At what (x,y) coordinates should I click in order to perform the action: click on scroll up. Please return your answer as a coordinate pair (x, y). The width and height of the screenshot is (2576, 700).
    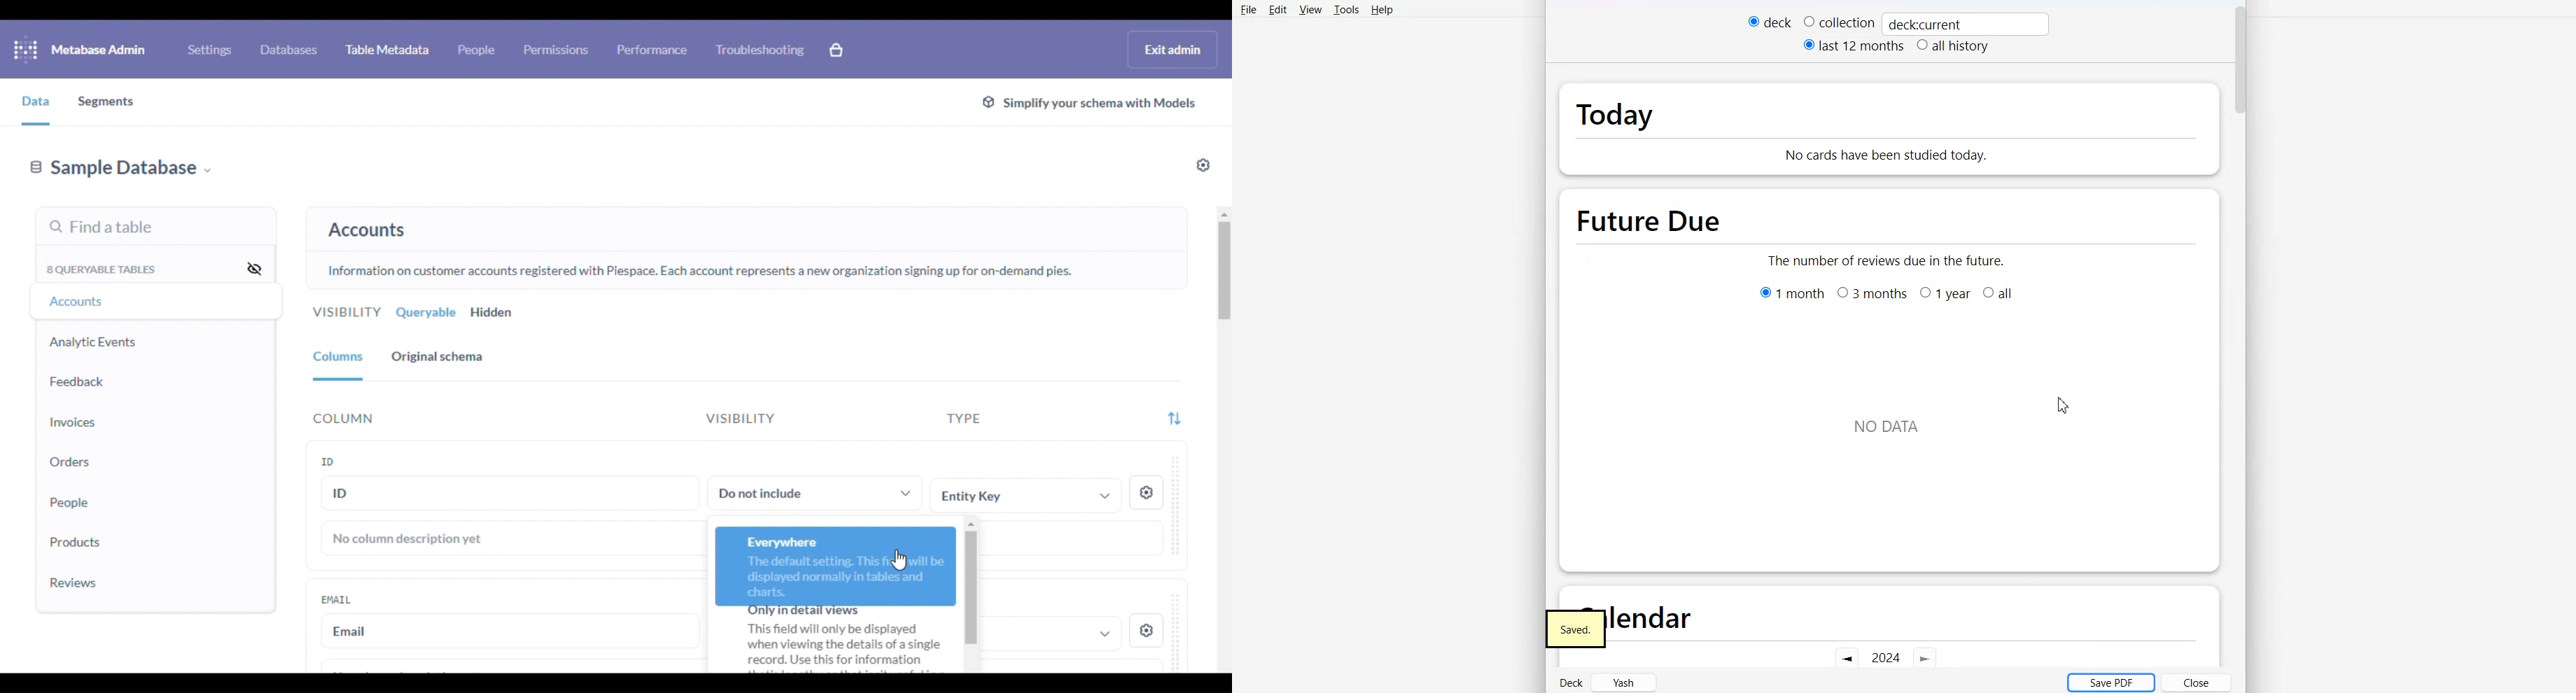
    Looking at the image, I should click on (1221, 214).